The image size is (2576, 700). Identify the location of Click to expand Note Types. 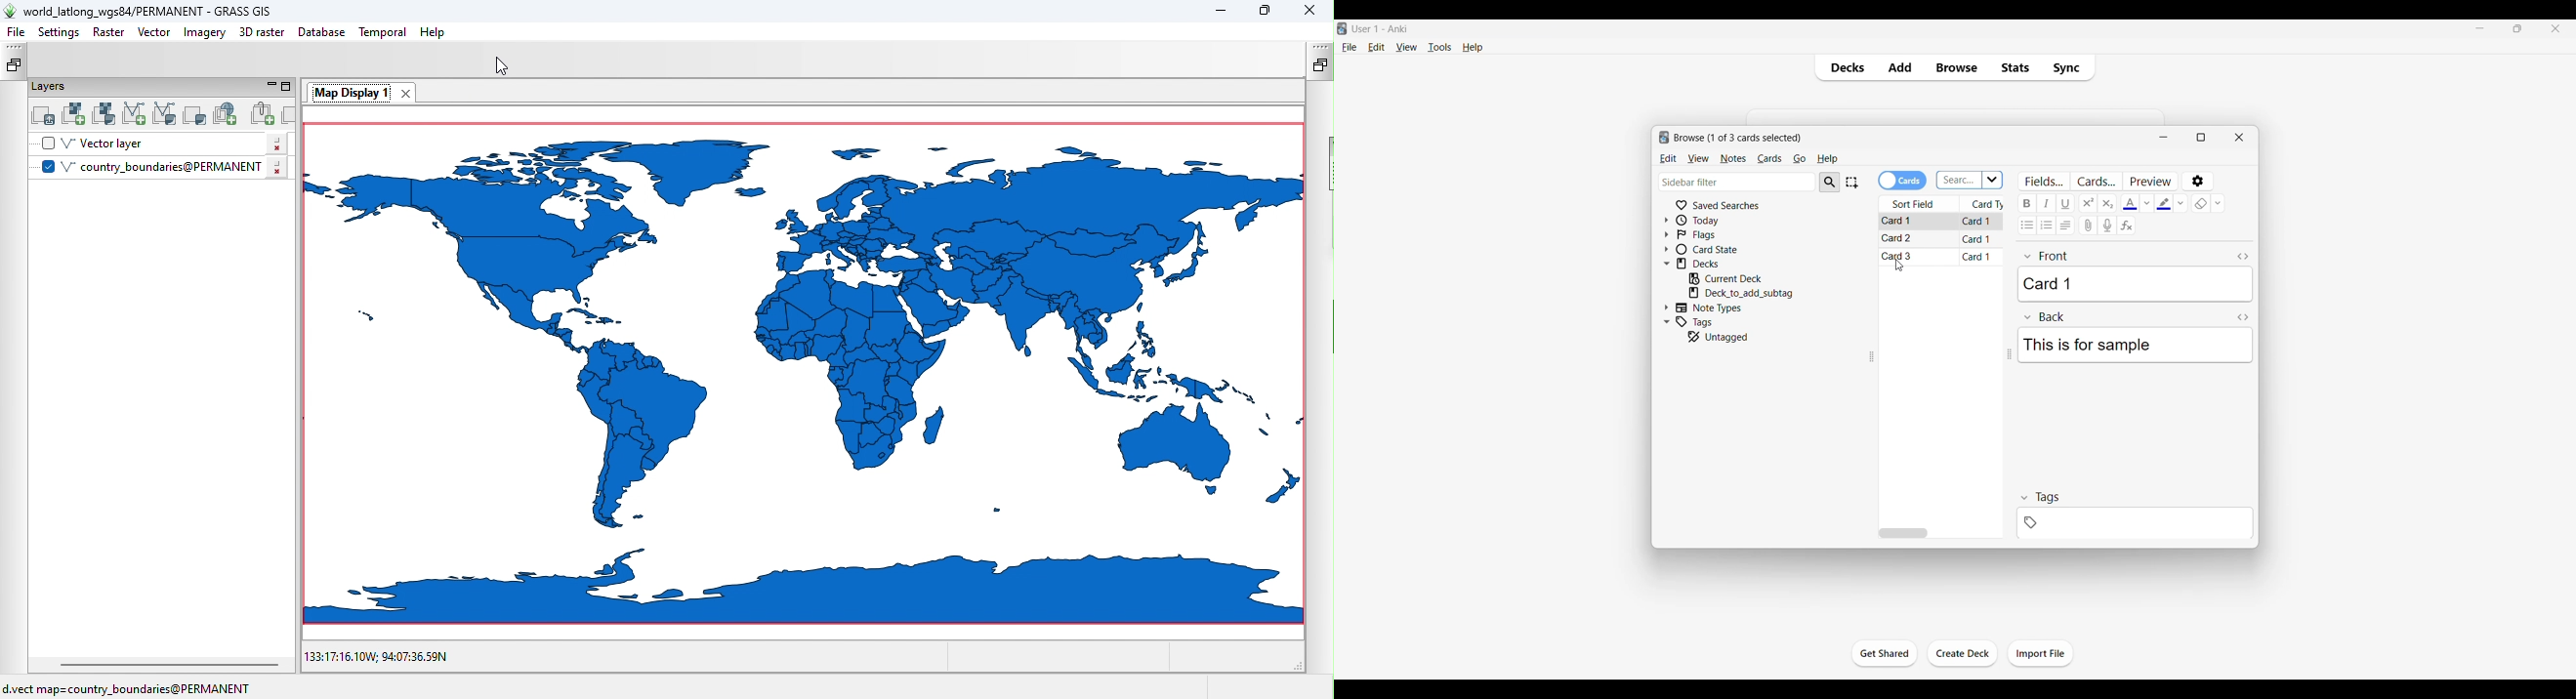
(1667, 307).